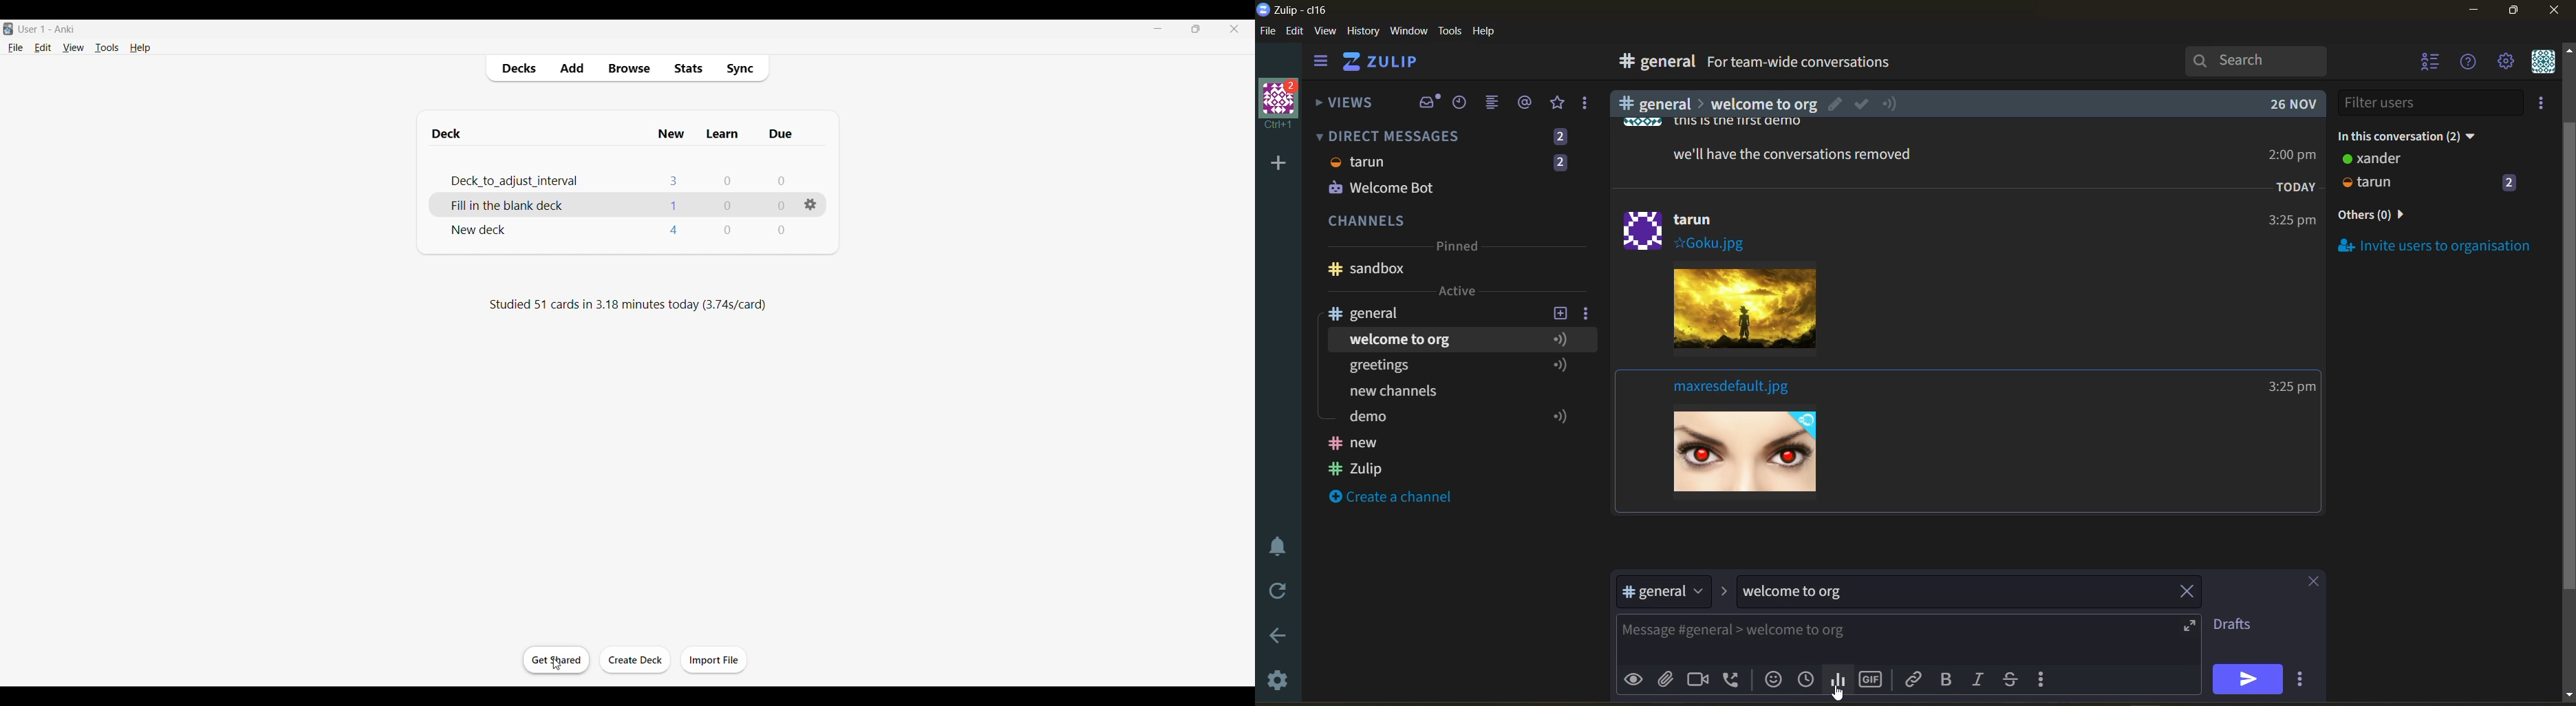  What do you see at coordinates (1874, 678) in the screenshot?
I see `add gif` at bounding box center [1874, 678].